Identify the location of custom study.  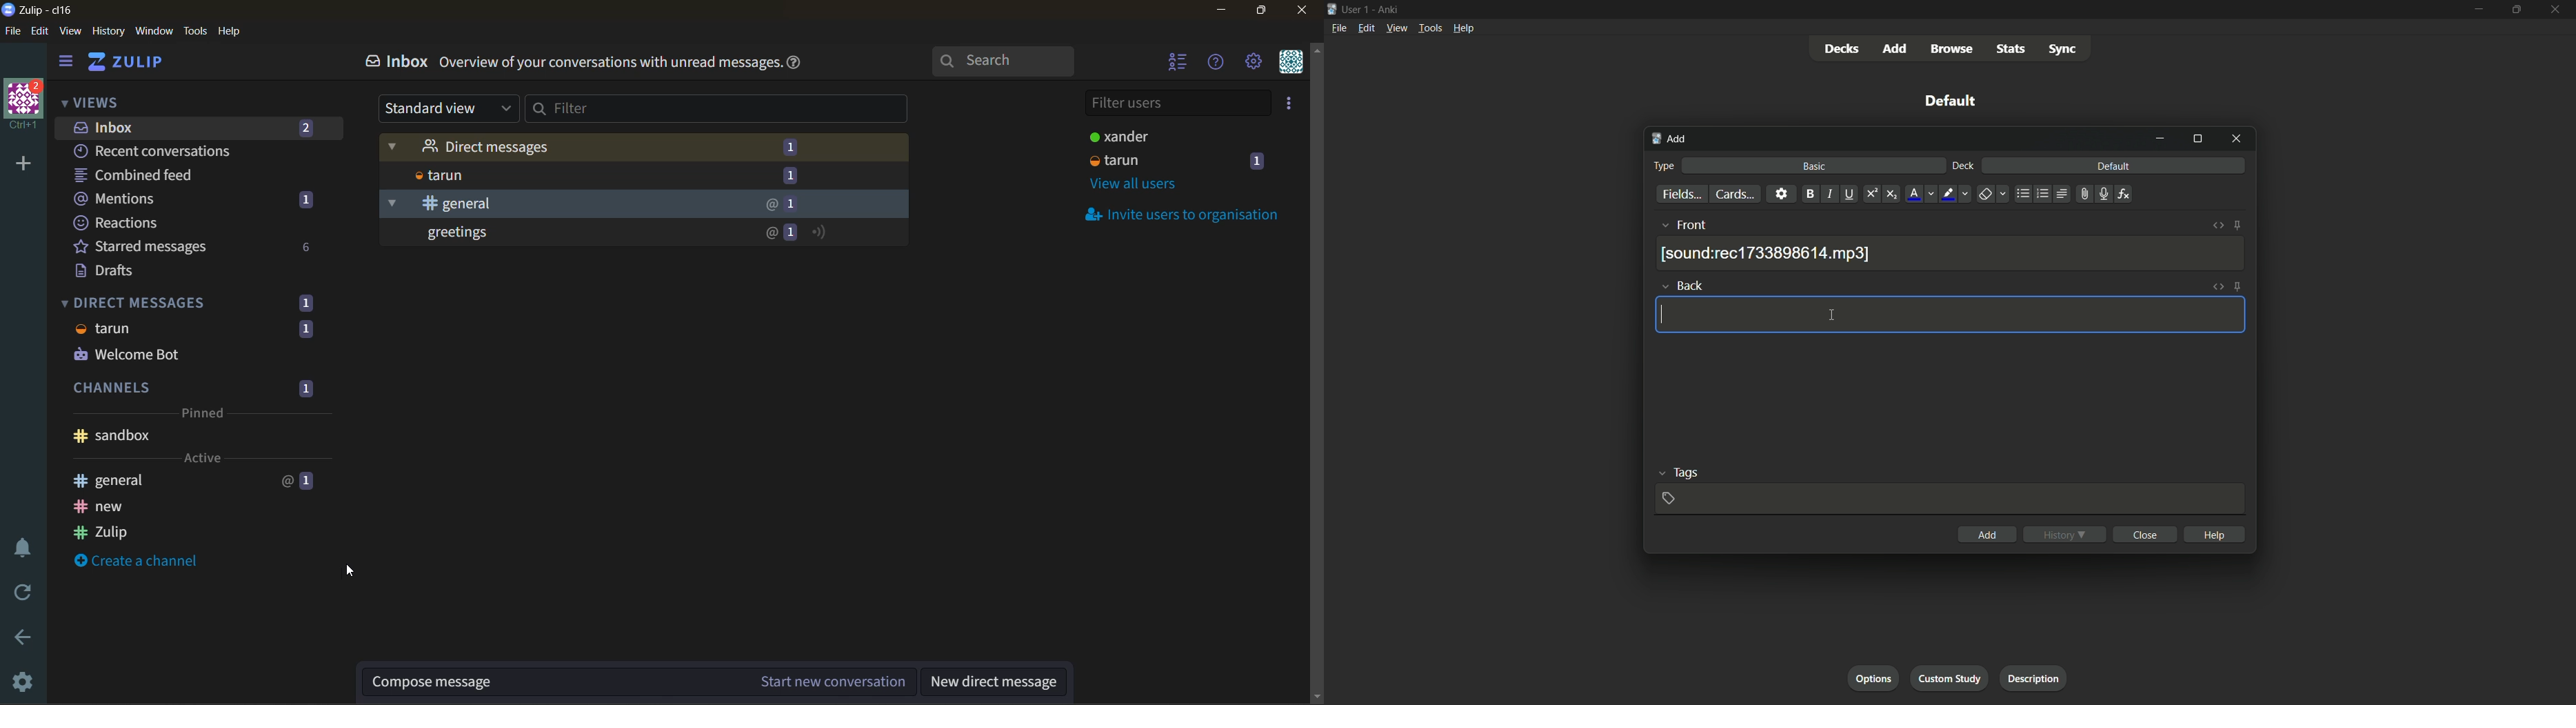
(1950, 678).